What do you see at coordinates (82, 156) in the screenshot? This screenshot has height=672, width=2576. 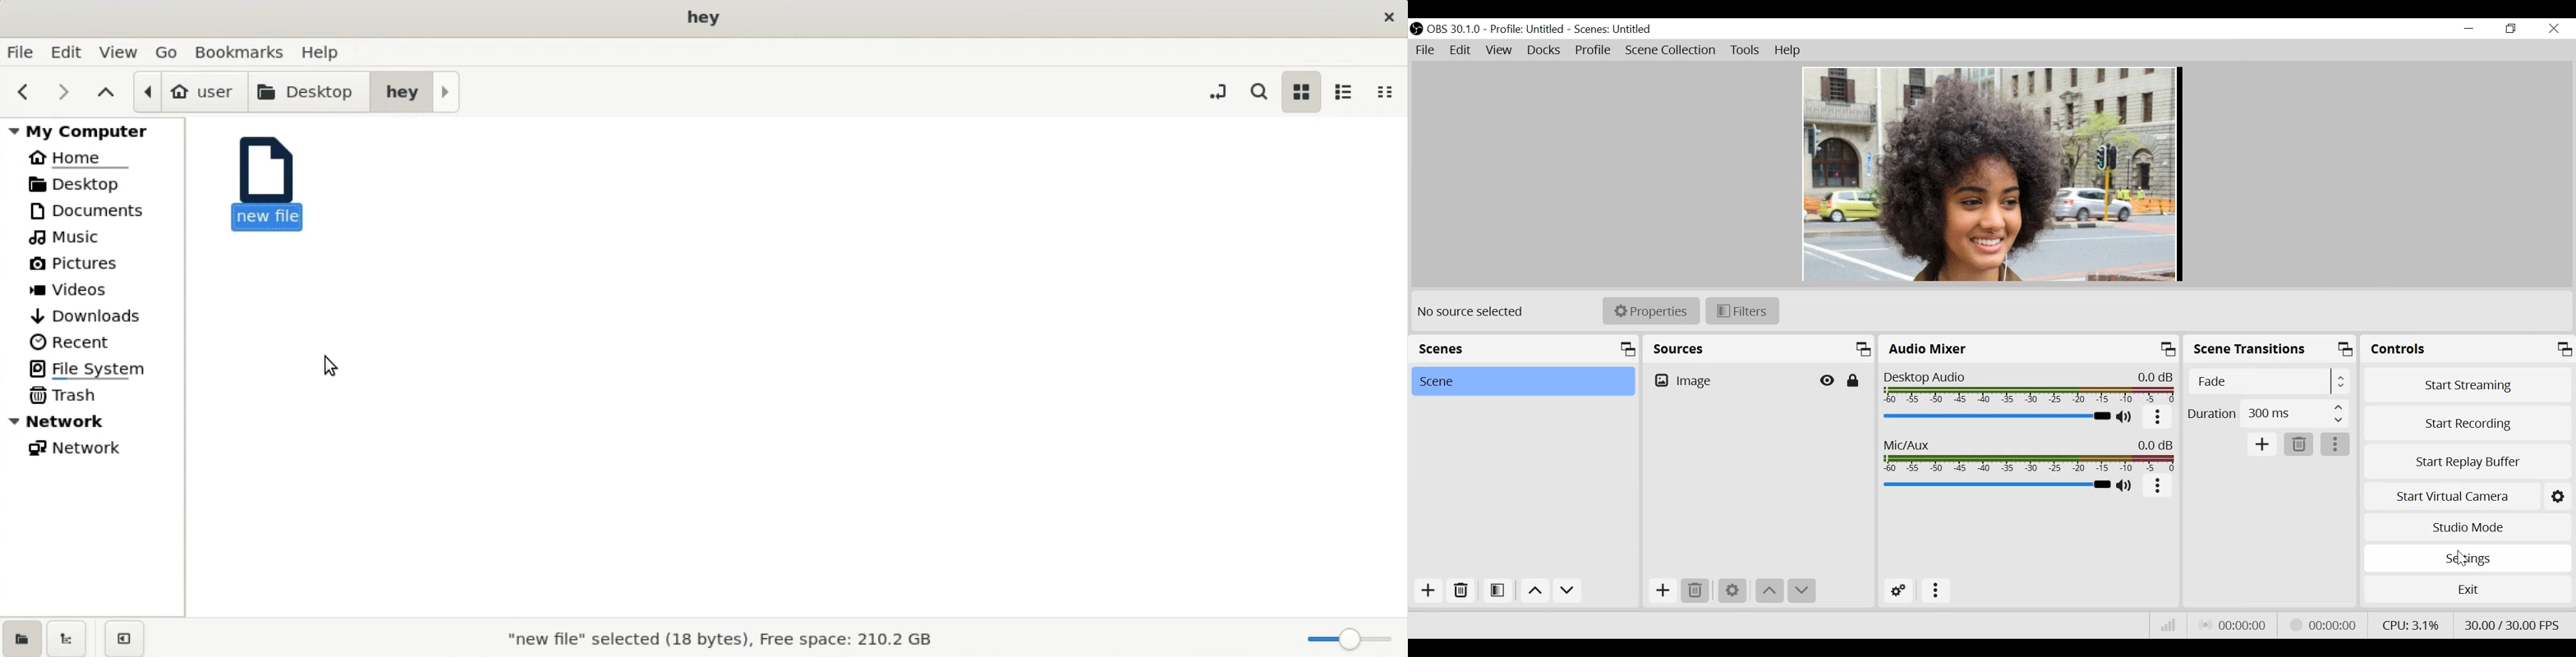 I see `home` at bounding box center [82, 156].